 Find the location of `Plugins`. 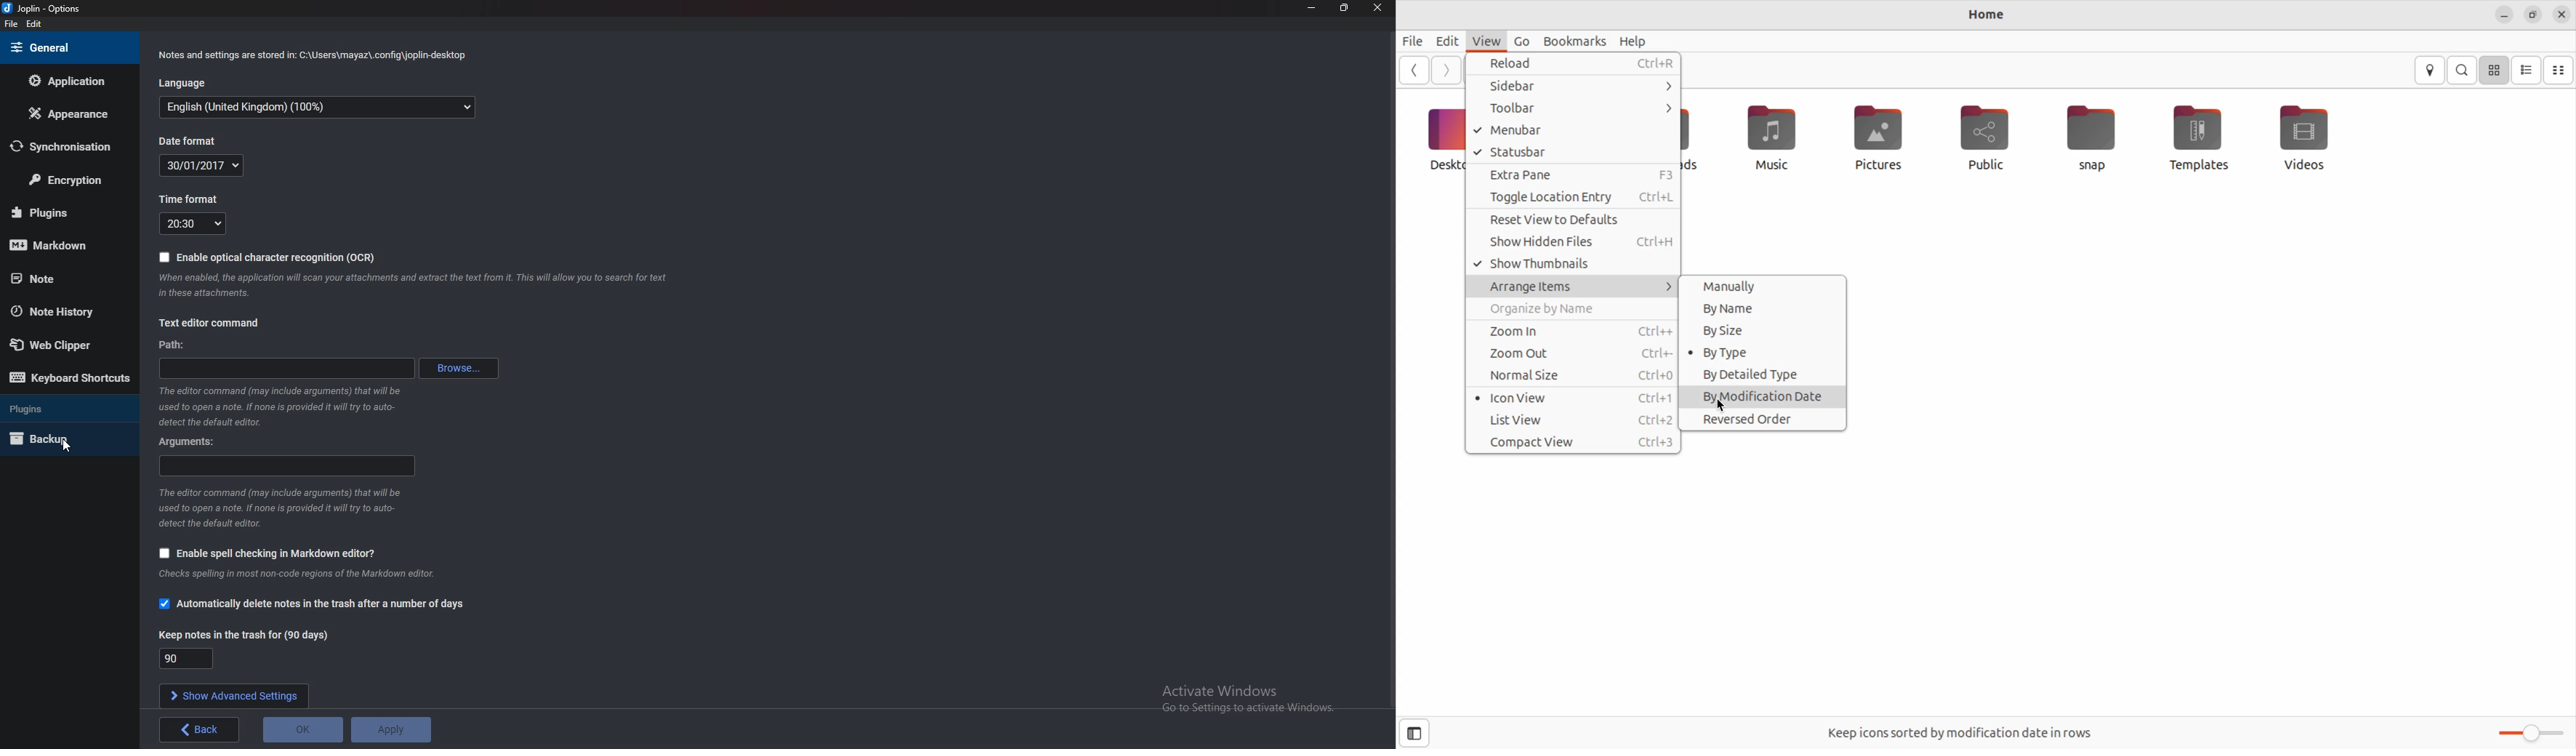

Plugins is located at coordinates (63, 212).